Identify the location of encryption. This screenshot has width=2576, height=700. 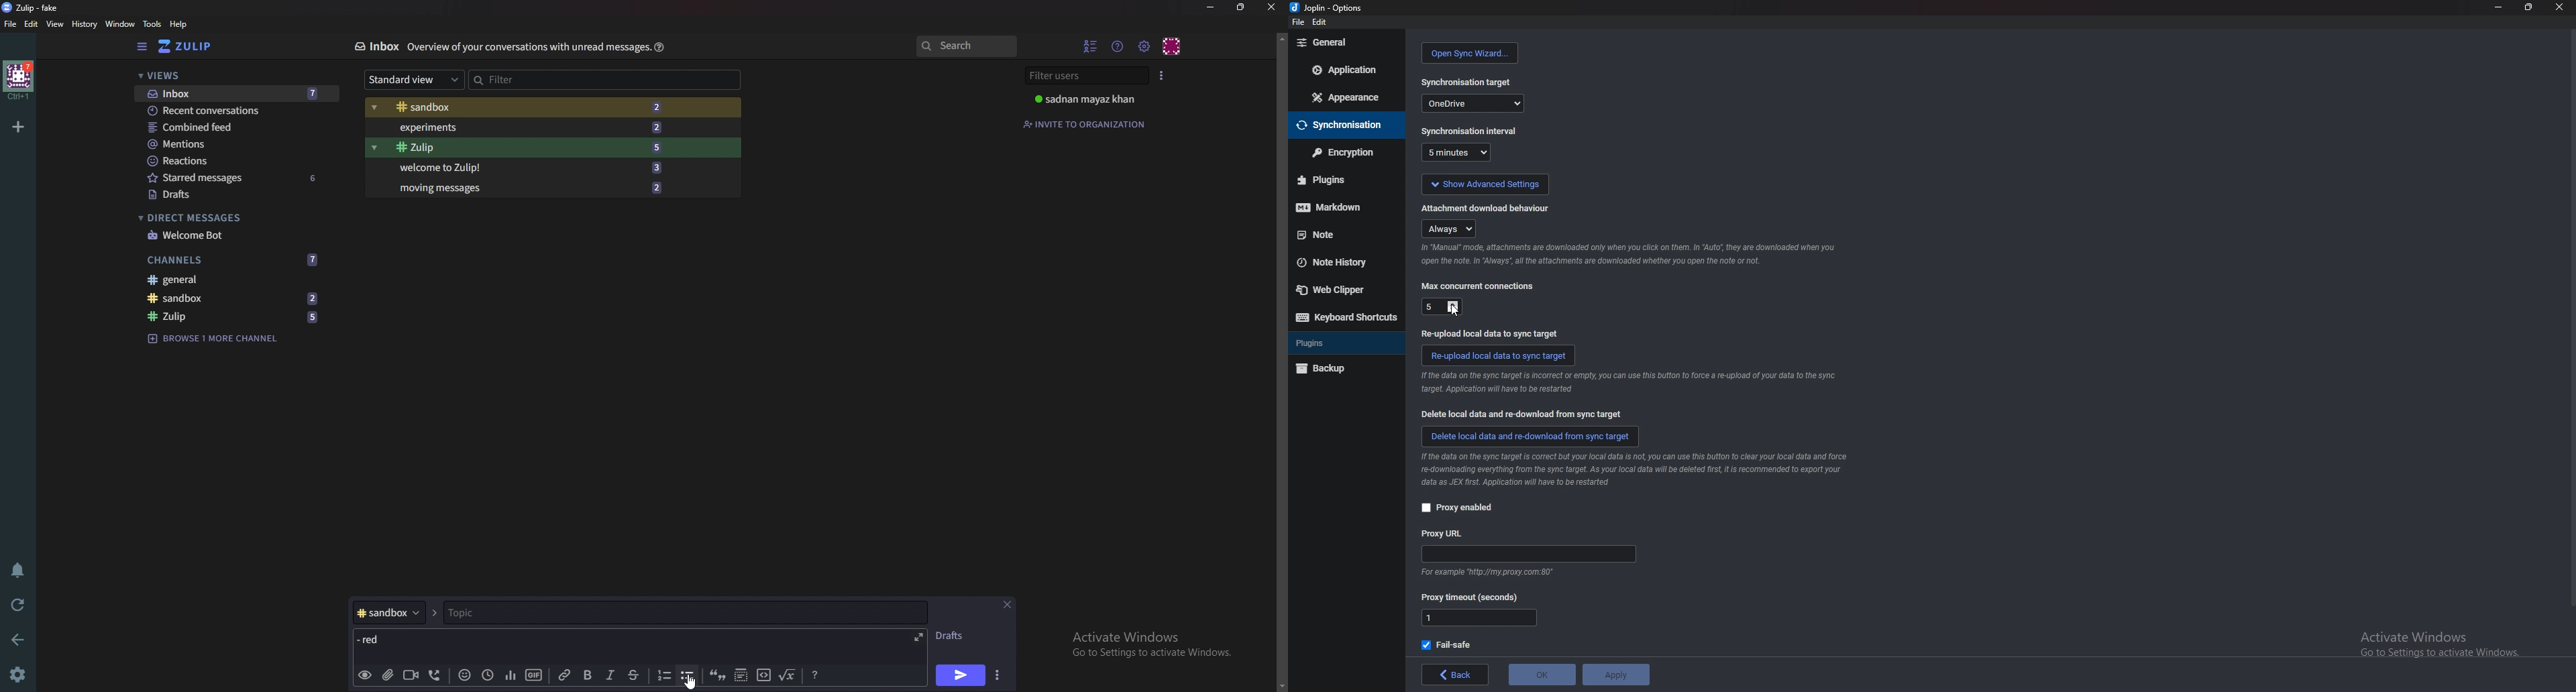
(1346, 152).